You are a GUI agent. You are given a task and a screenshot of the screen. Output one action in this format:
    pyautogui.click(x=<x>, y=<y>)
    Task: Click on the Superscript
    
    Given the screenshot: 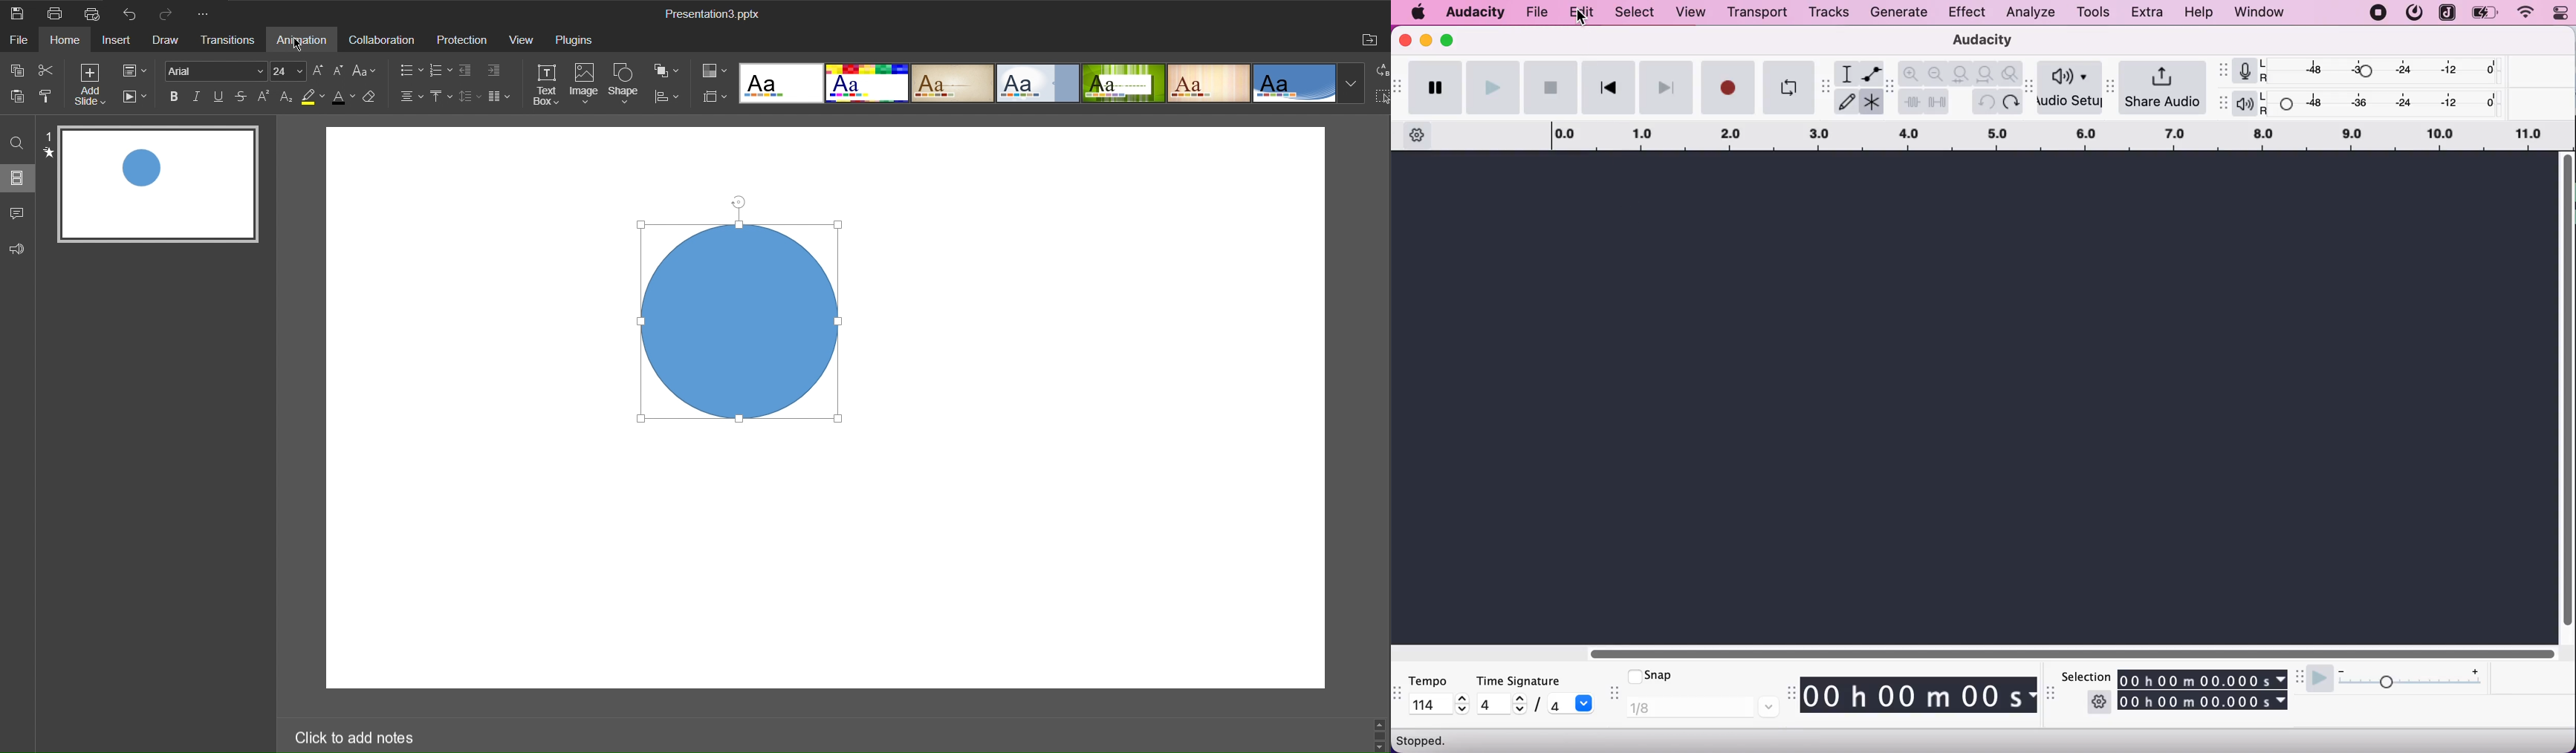 What is the action you would take?
    pyautogui.click(x=267, y=99)
    